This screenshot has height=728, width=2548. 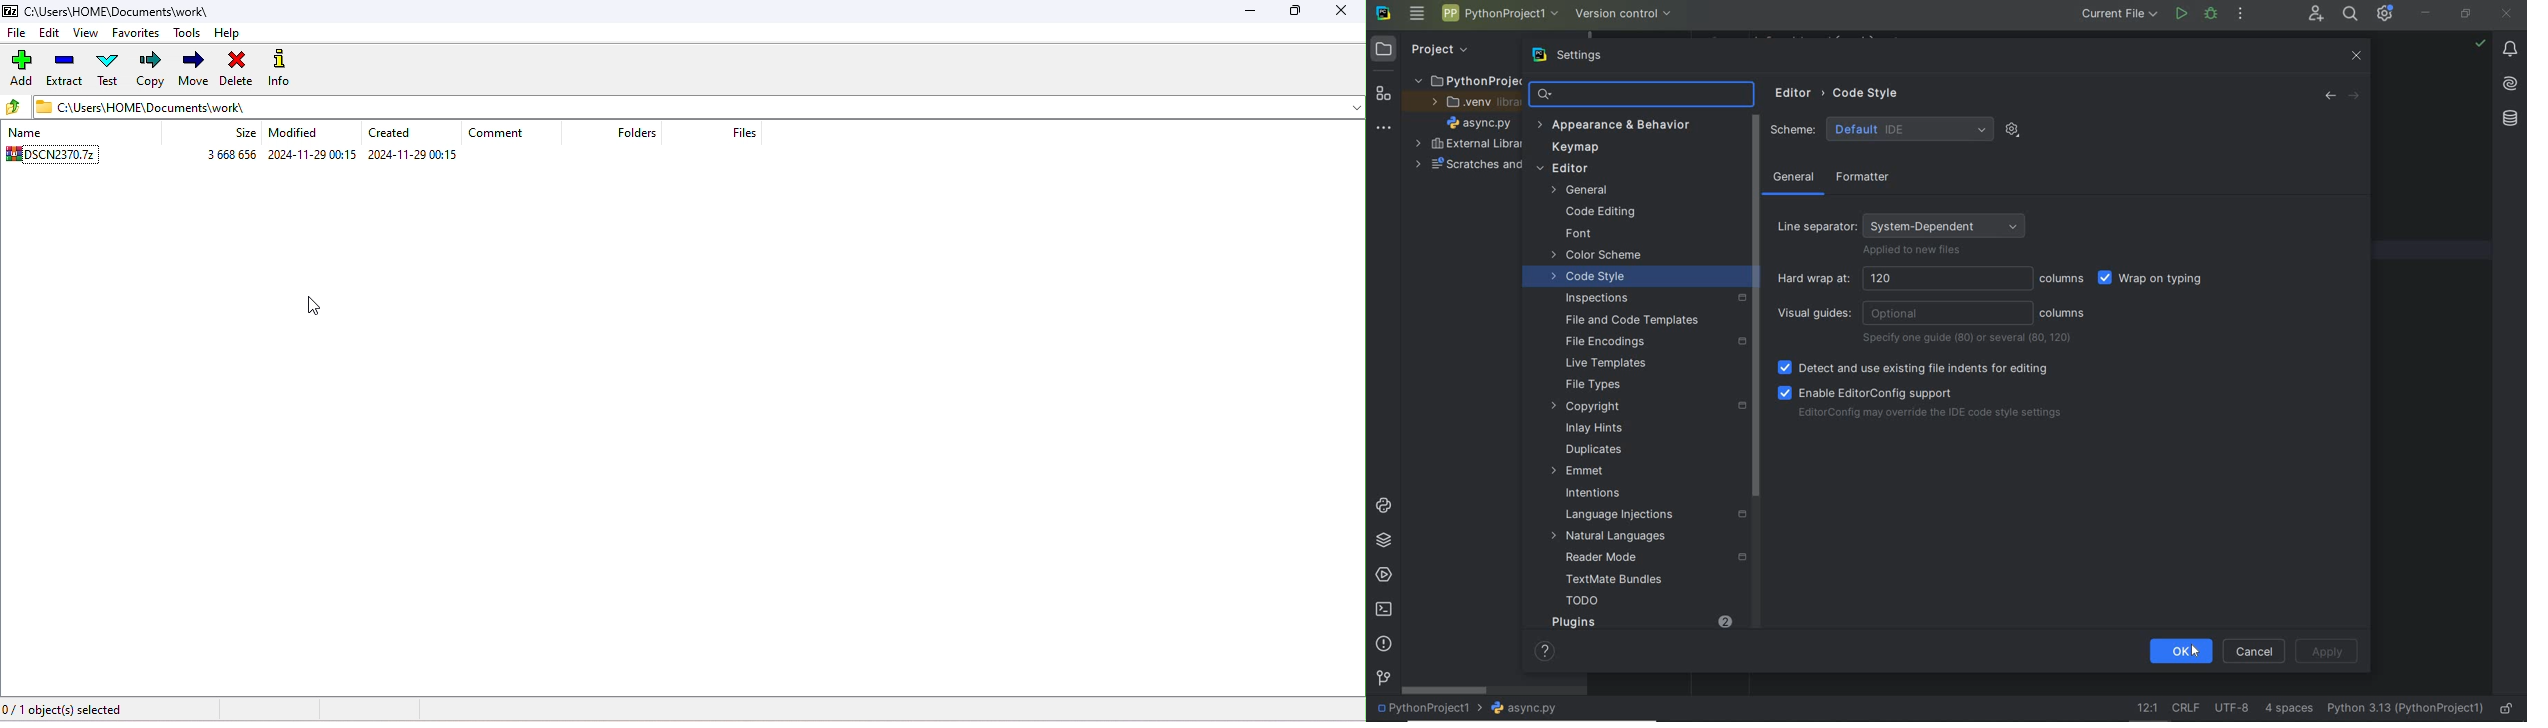 I want to click on AI Assistant, so click(x=2511, y=84).